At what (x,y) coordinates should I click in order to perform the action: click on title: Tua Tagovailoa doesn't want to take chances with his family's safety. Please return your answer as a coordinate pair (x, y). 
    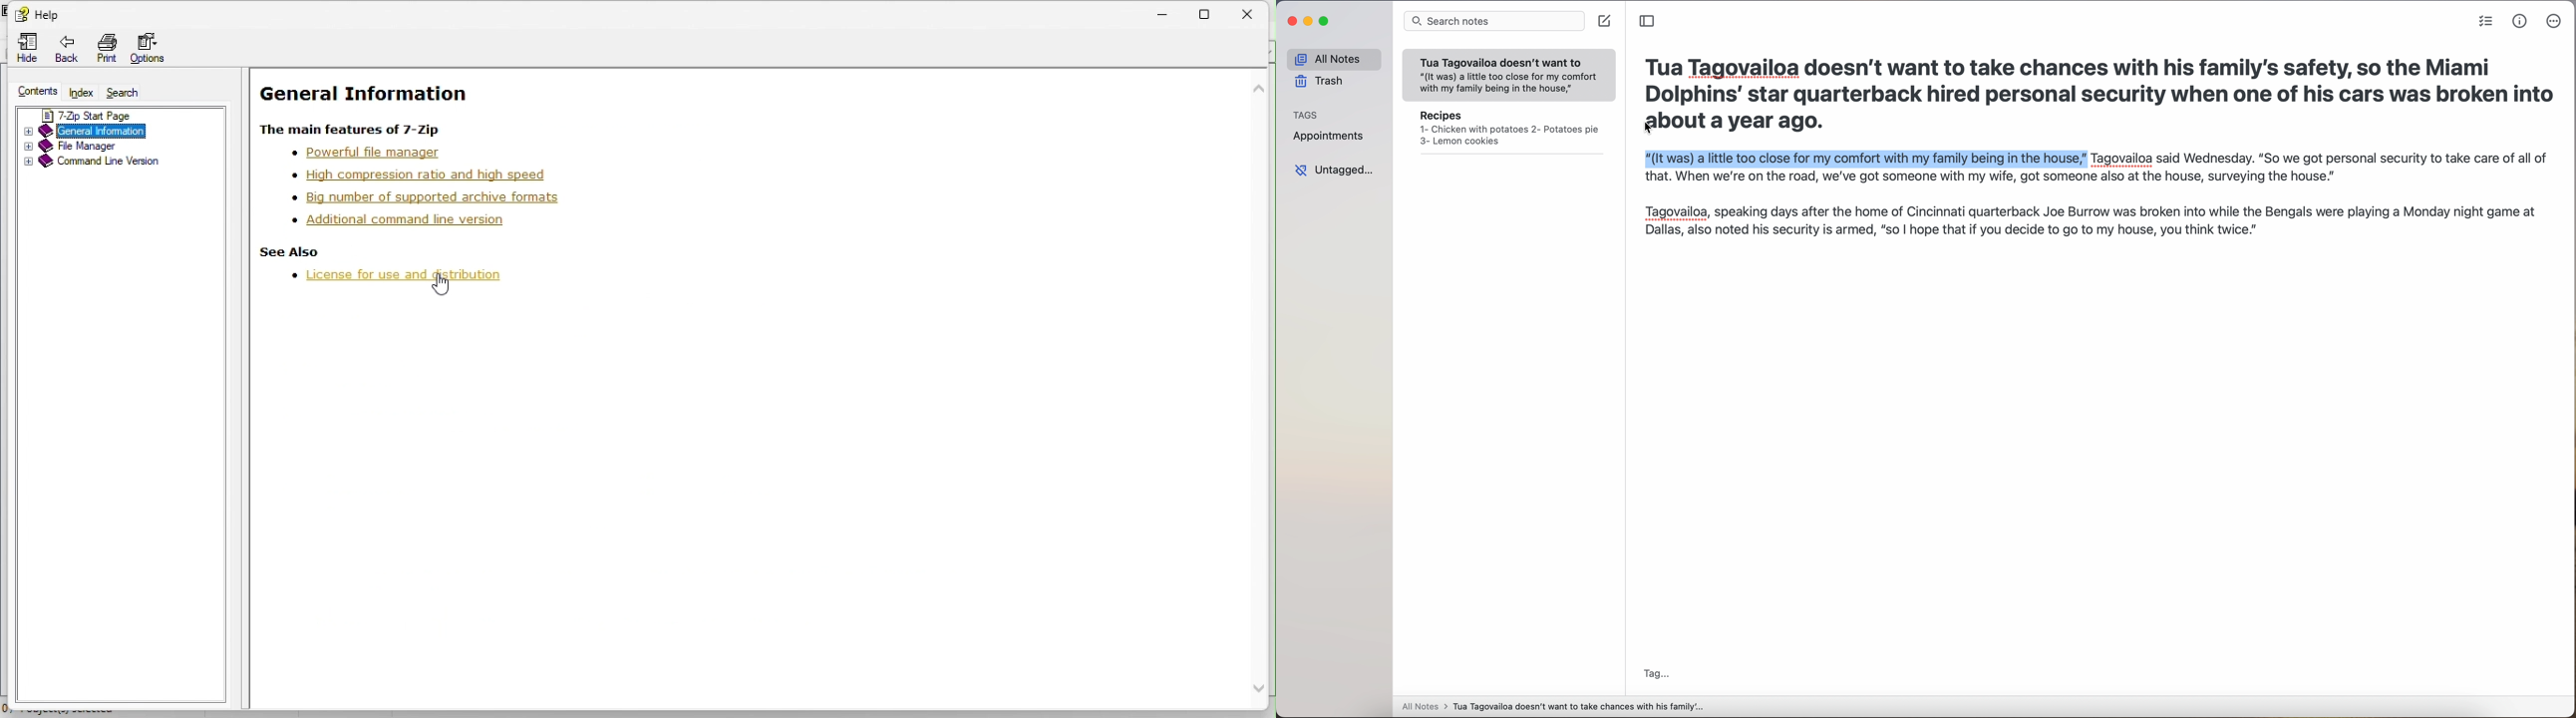
    Looking at the image, I should click on (2097, 81).